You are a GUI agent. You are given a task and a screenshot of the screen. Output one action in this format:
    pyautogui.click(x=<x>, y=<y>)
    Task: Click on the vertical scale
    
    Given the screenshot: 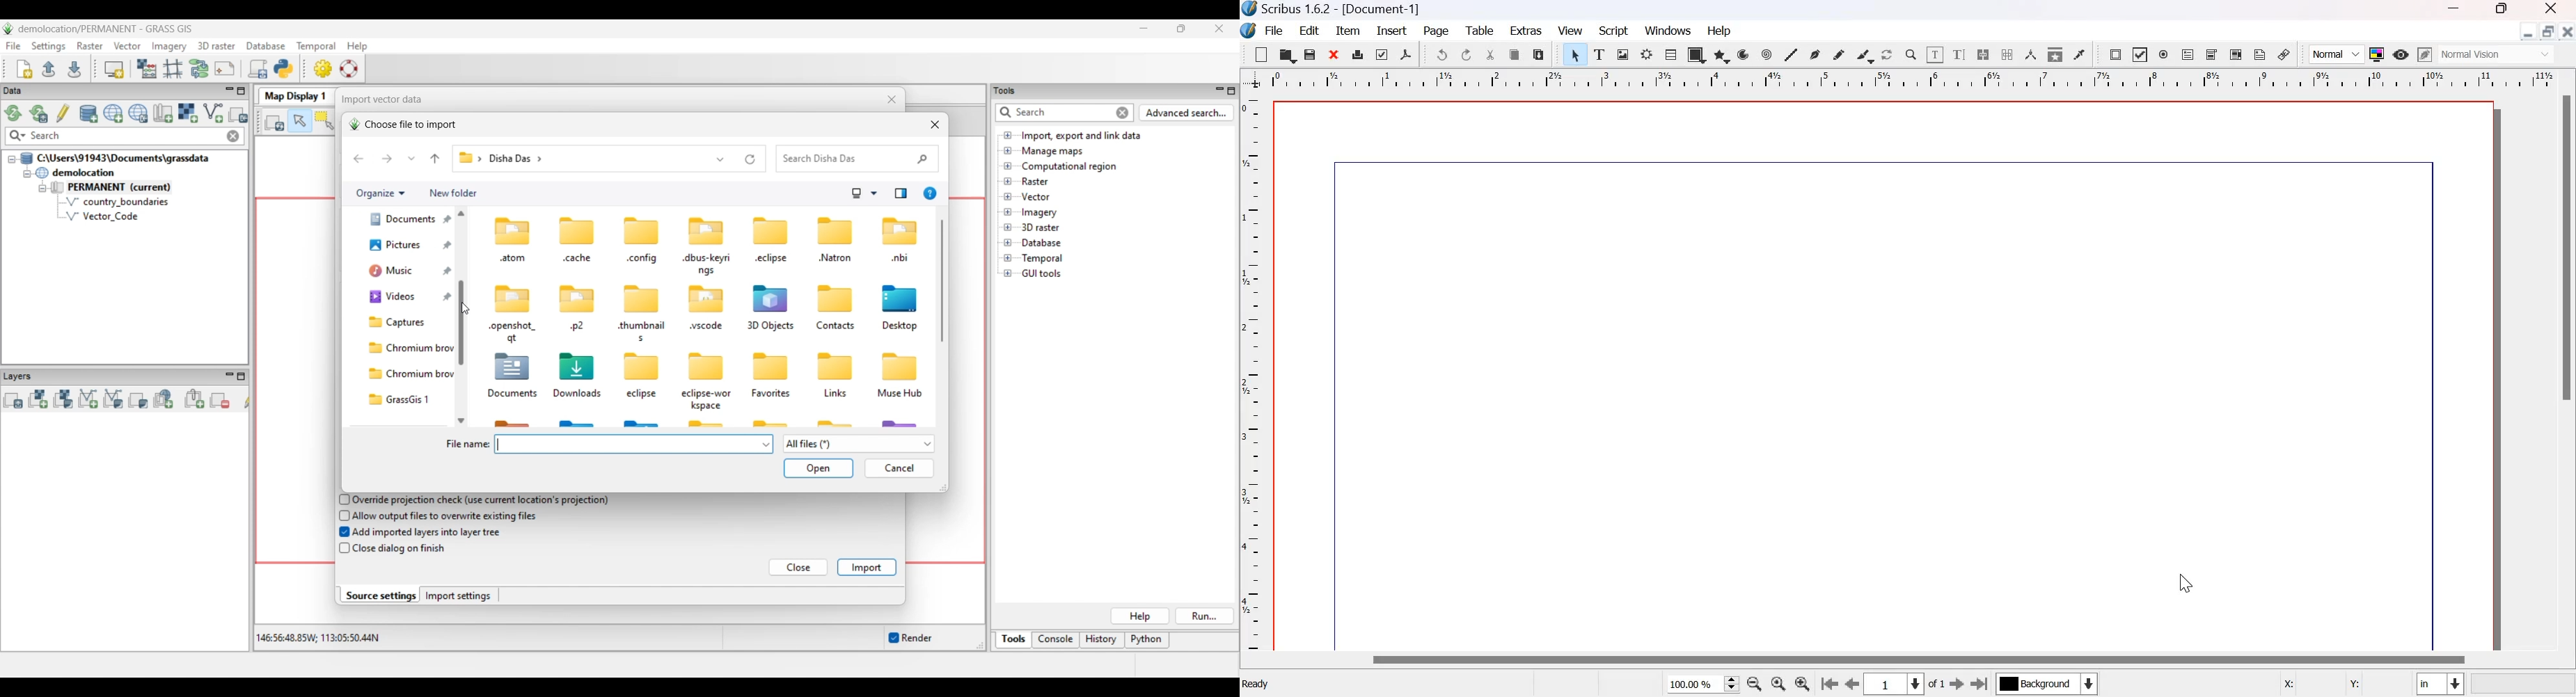 What is the action you would take?
    pyautogui.click(x=1254, y=374)
    